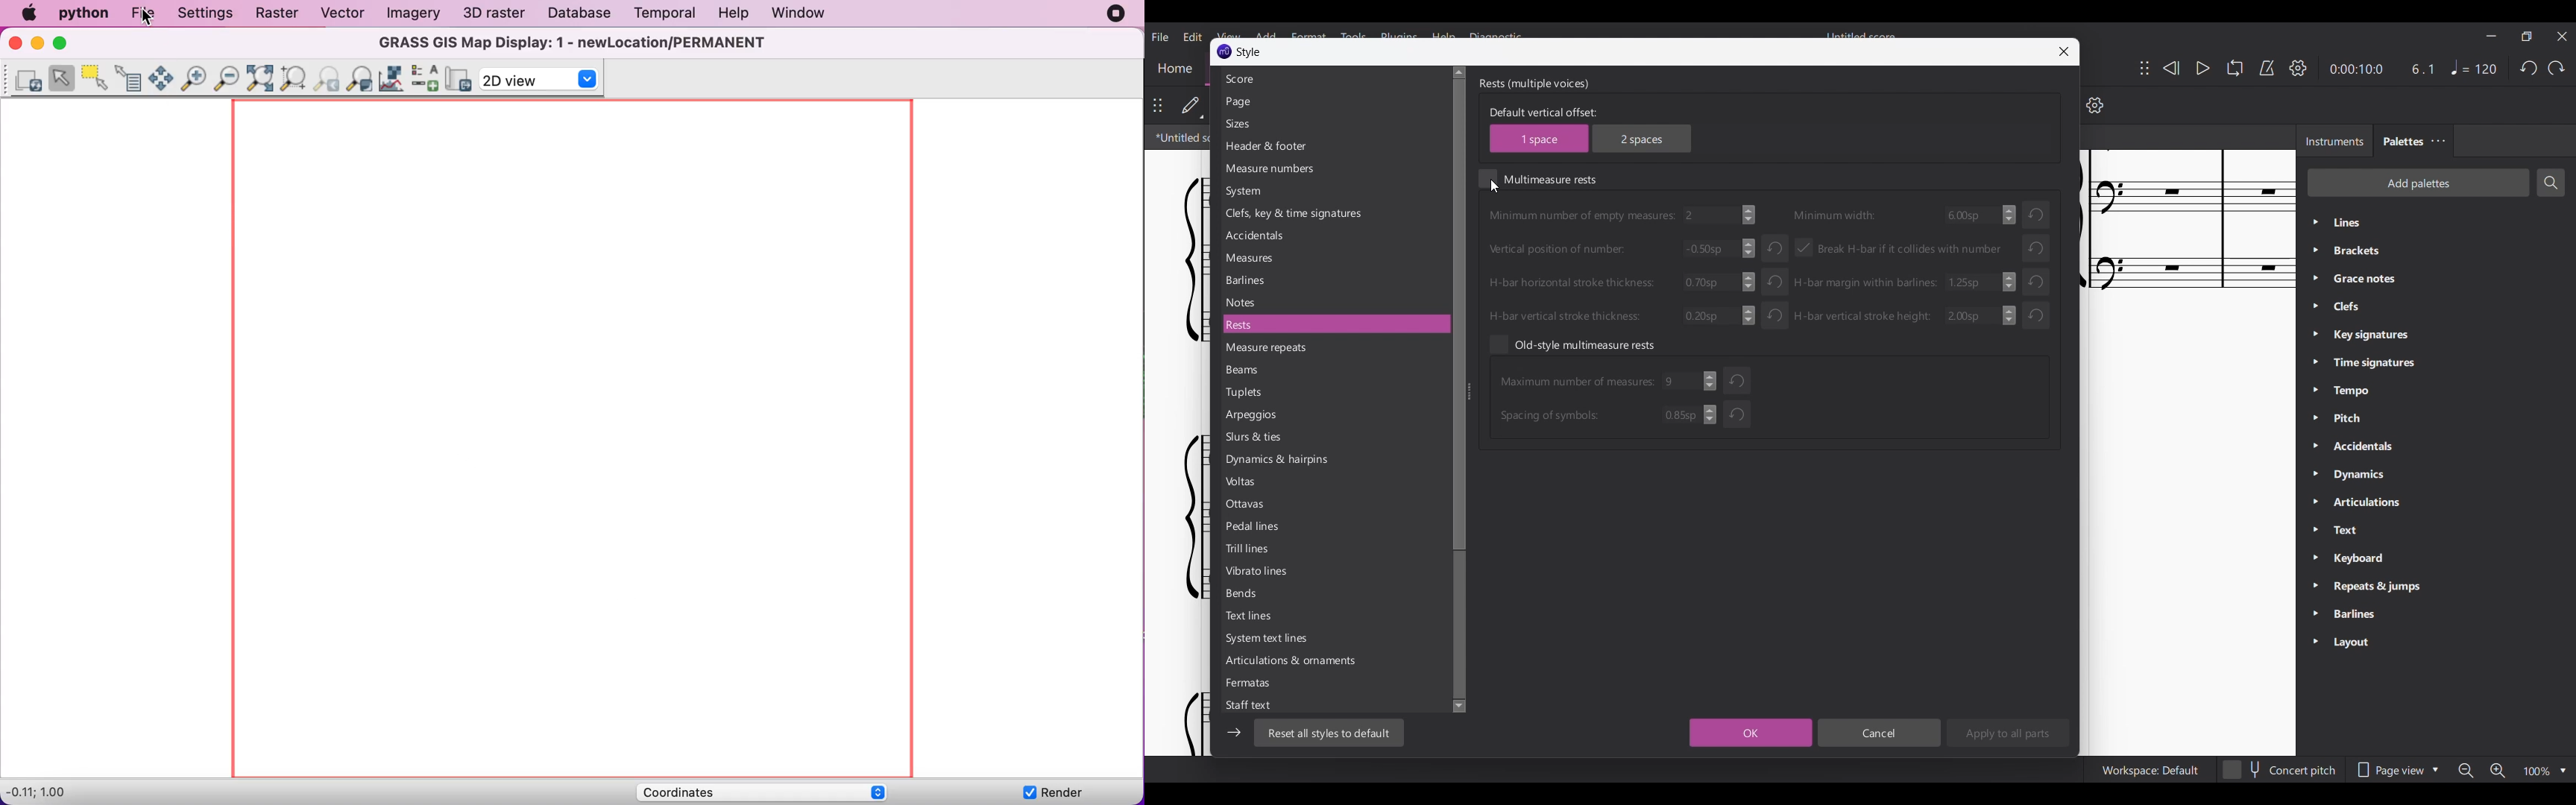 This screenshot has width=2576, height=812. What do you see at coordinates (2557, 69) in the screenshot?
I see `Redo` at bounding box center [2557, 69].